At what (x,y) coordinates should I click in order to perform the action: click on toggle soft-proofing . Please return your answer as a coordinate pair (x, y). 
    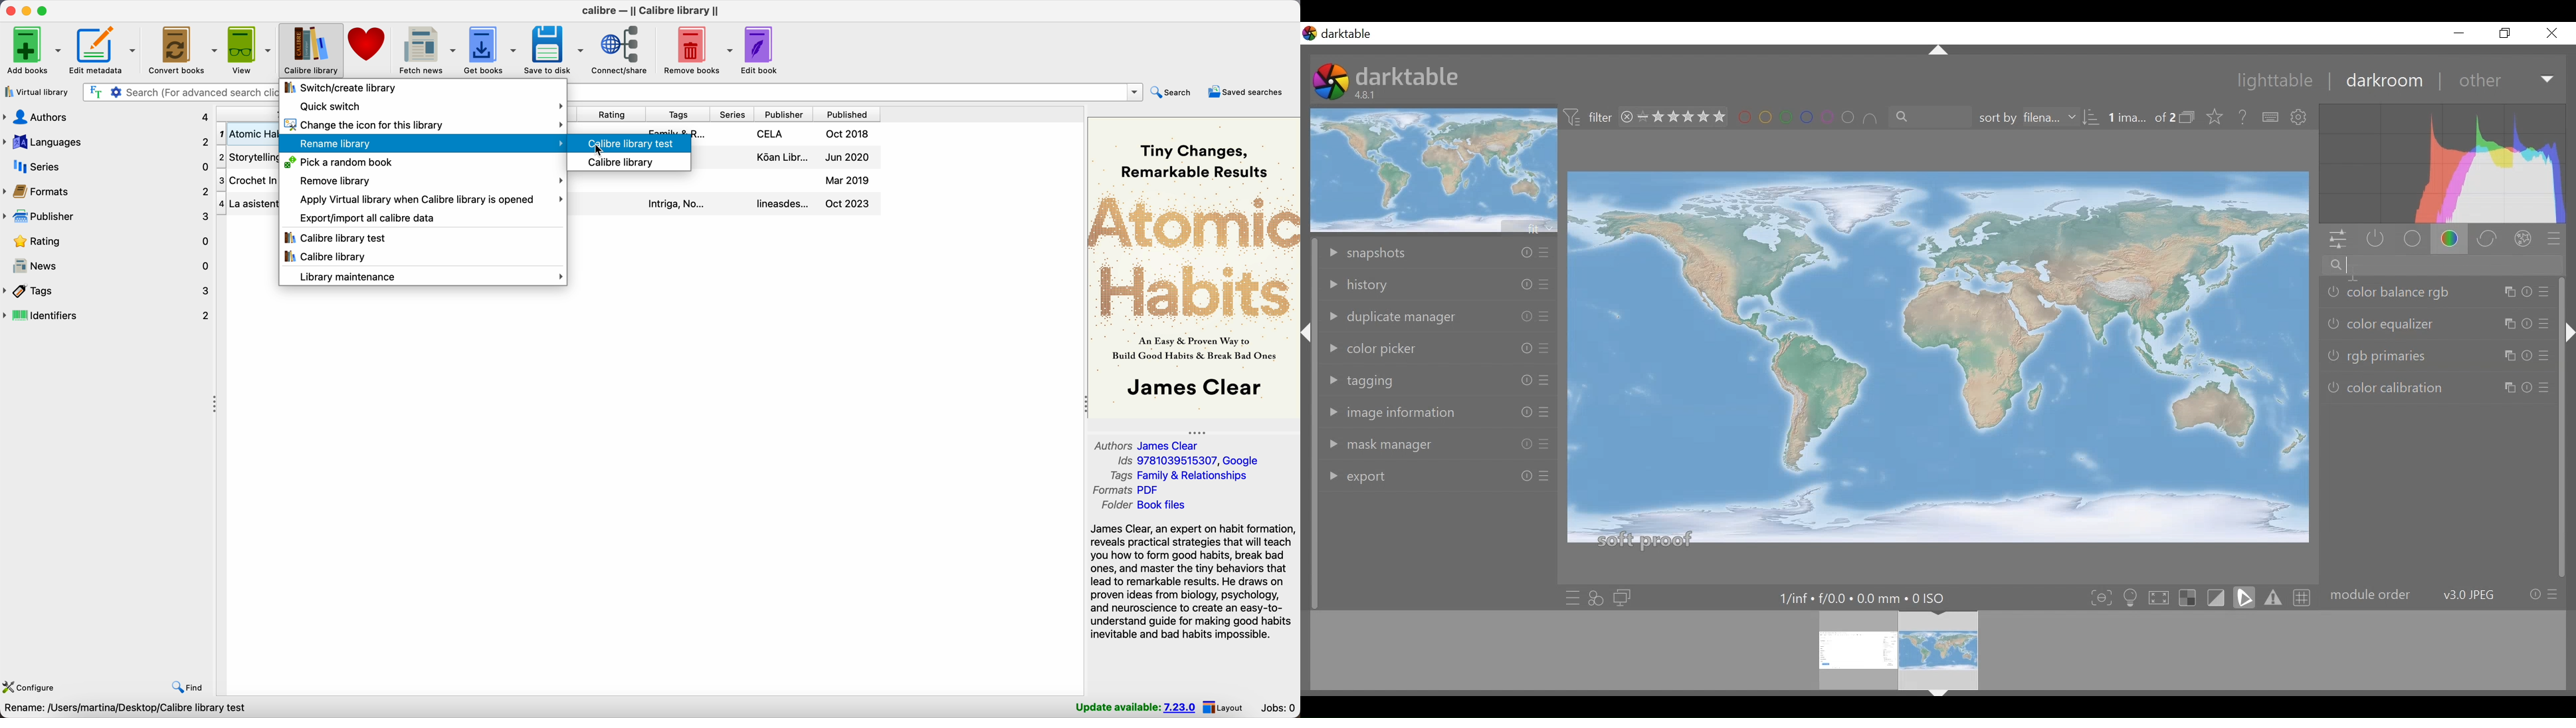
    Looking at the image, I should click on (2244, 597).